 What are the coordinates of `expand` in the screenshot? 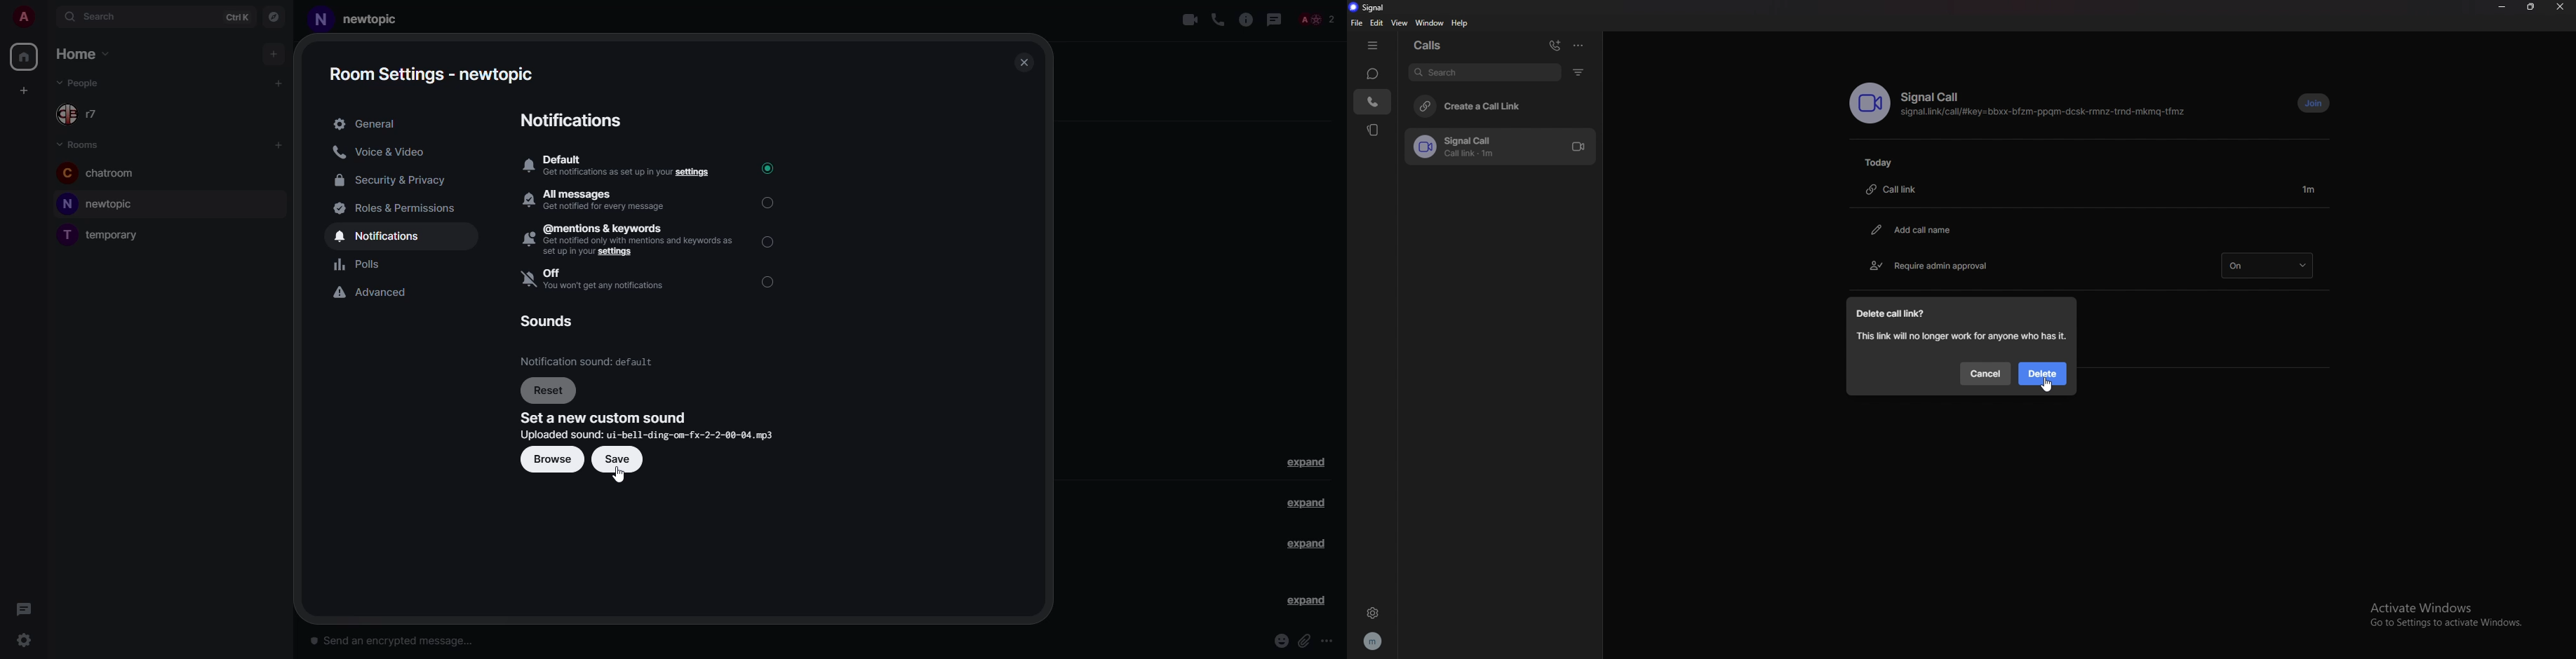 It's located at (1306, 544).